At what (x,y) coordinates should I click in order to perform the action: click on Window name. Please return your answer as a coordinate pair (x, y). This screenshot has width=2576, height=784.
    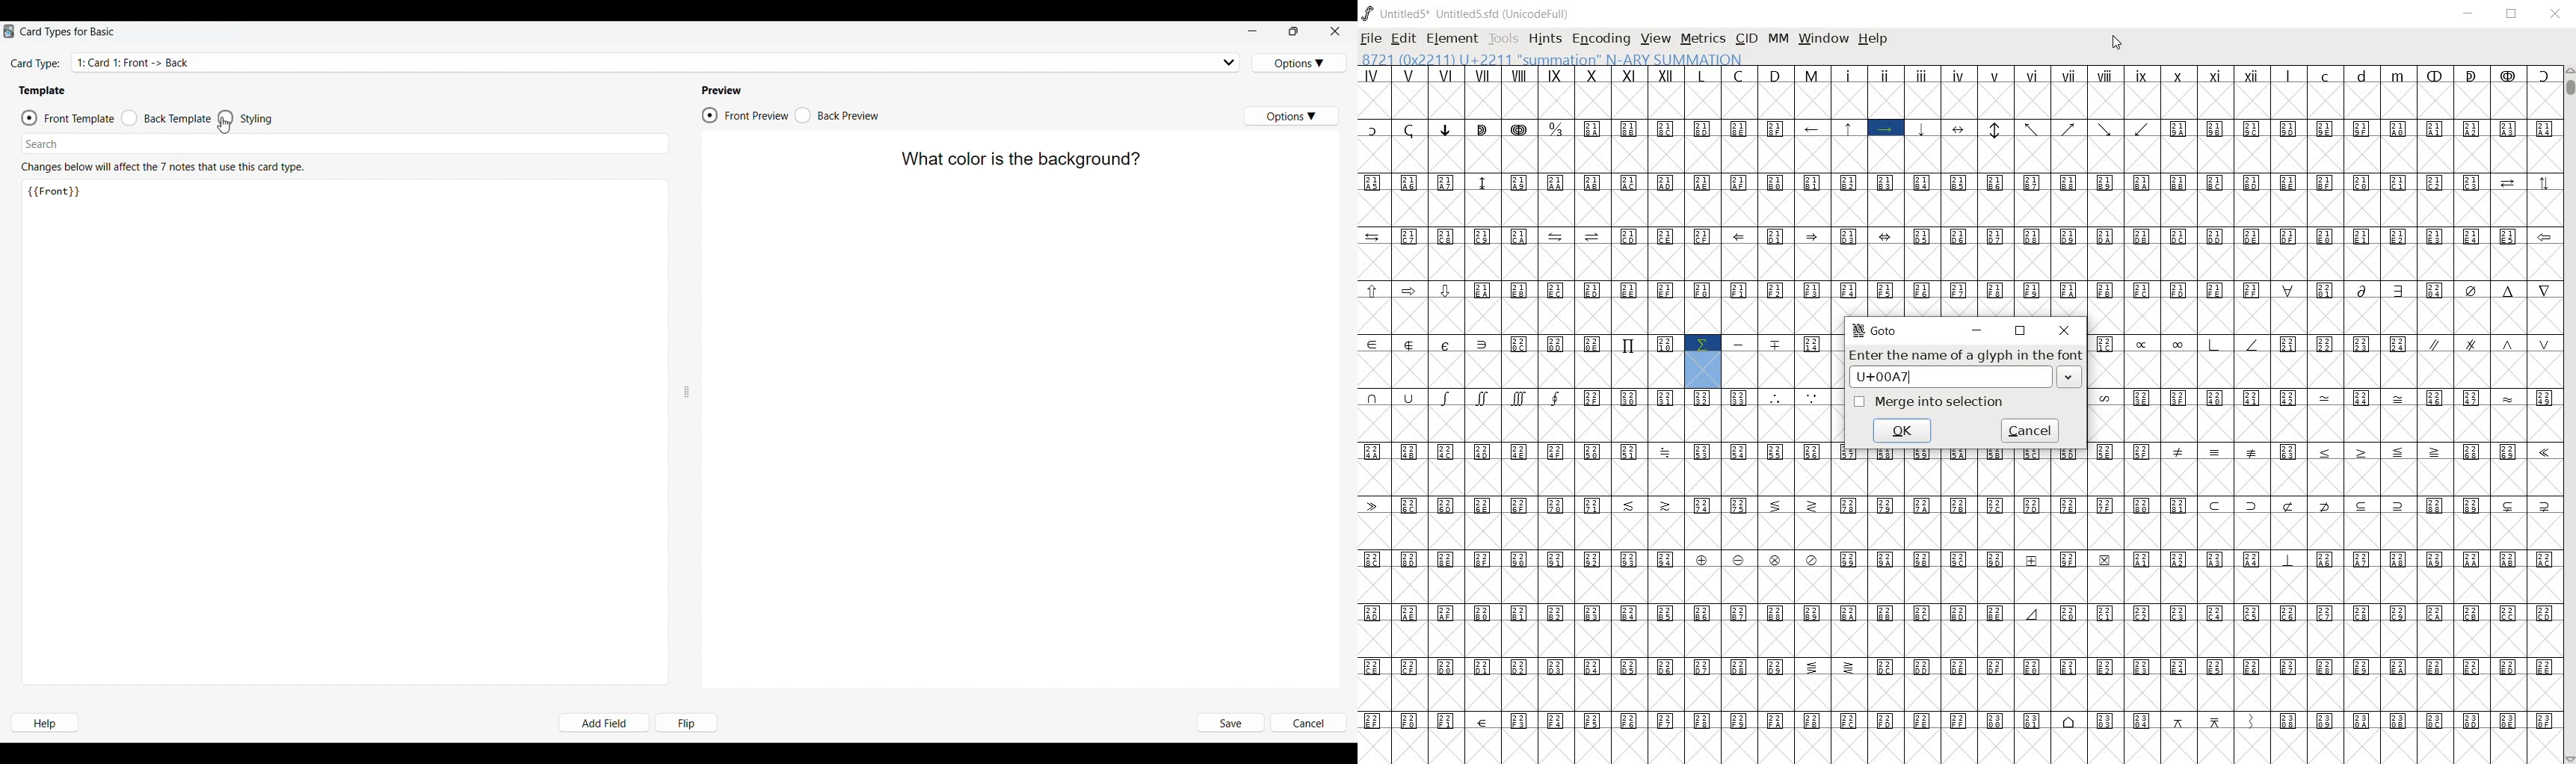
    Looking at the image, I should click on (69, 32).